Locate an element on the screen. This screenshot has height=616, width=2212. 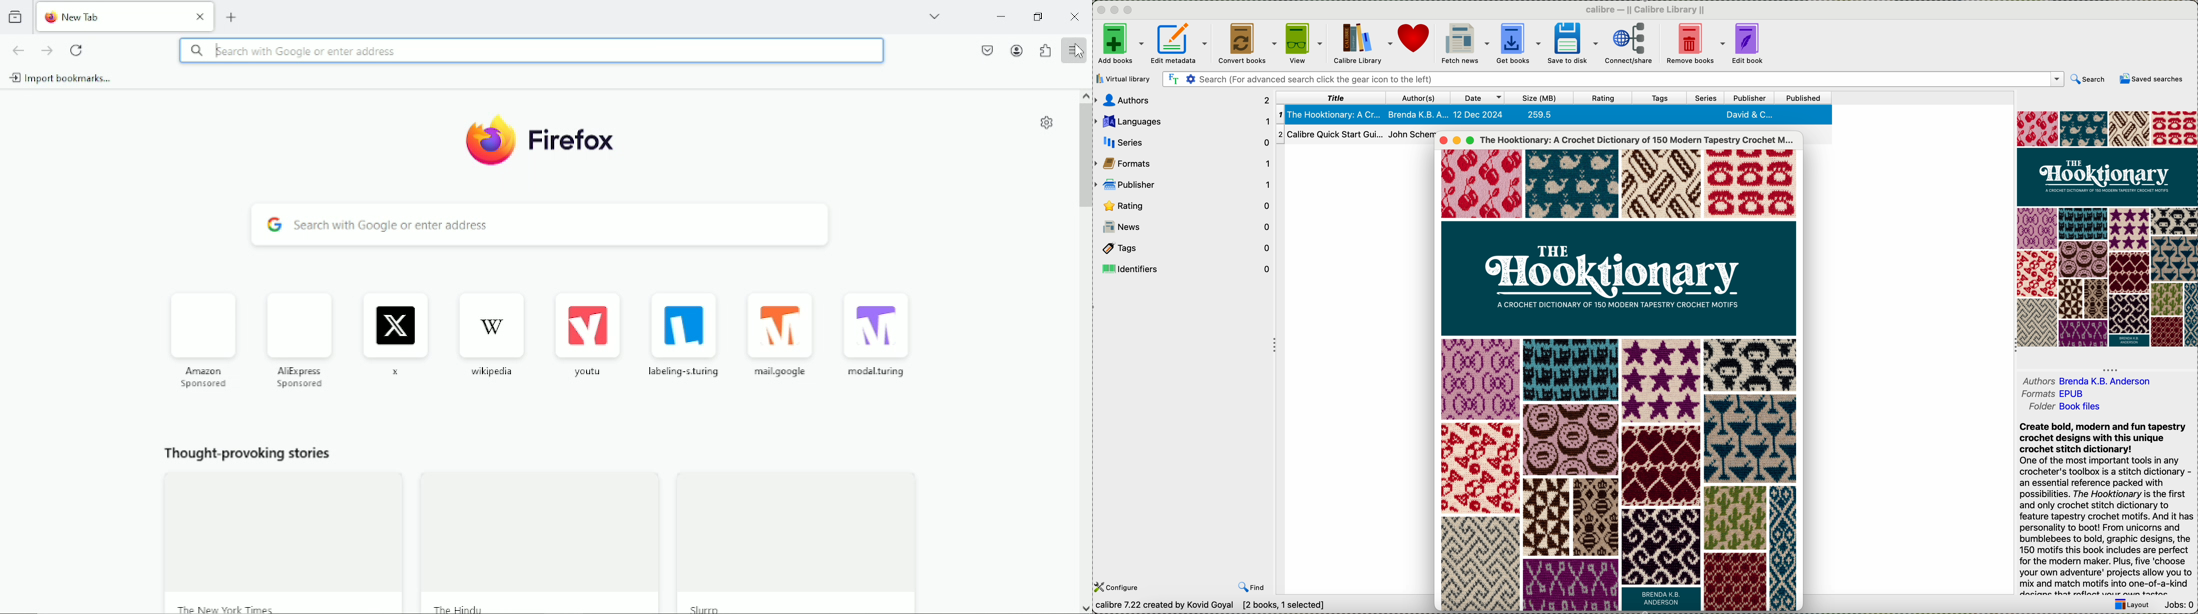
Wikipedia is located at coordinates (494, 334).